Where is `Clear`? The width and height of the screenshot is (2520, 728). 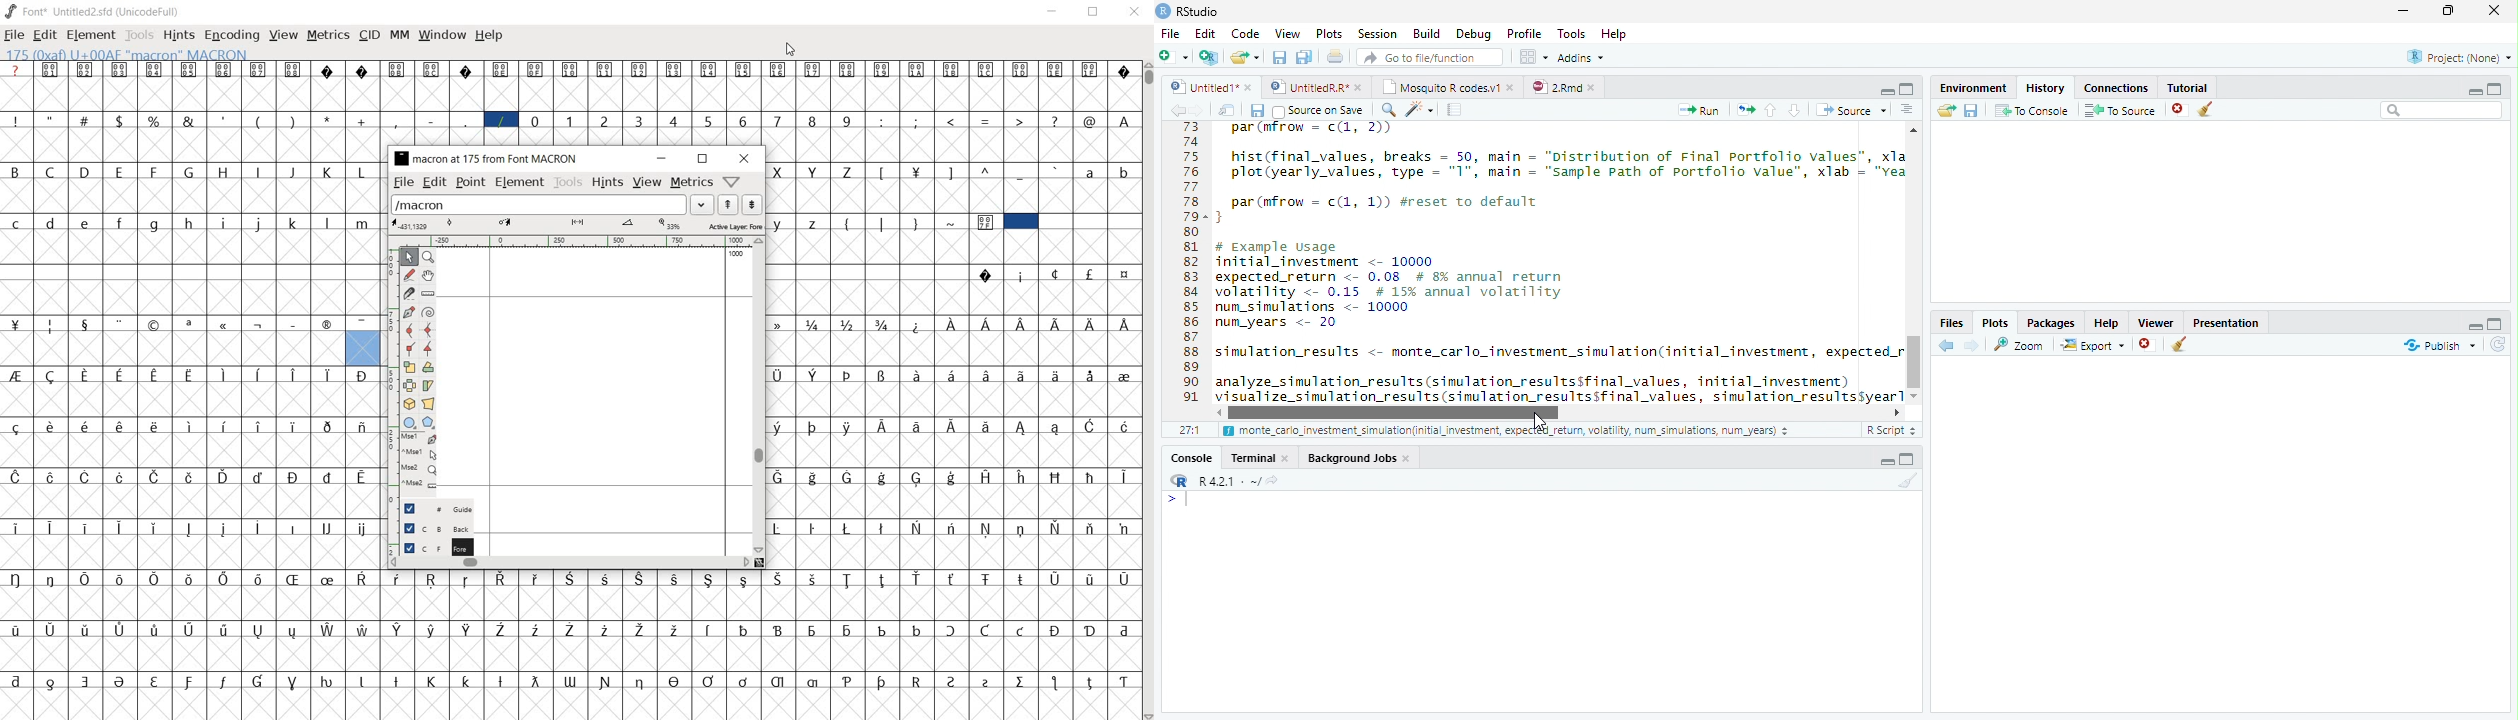 Clear is located at coordinates (1905, 481).